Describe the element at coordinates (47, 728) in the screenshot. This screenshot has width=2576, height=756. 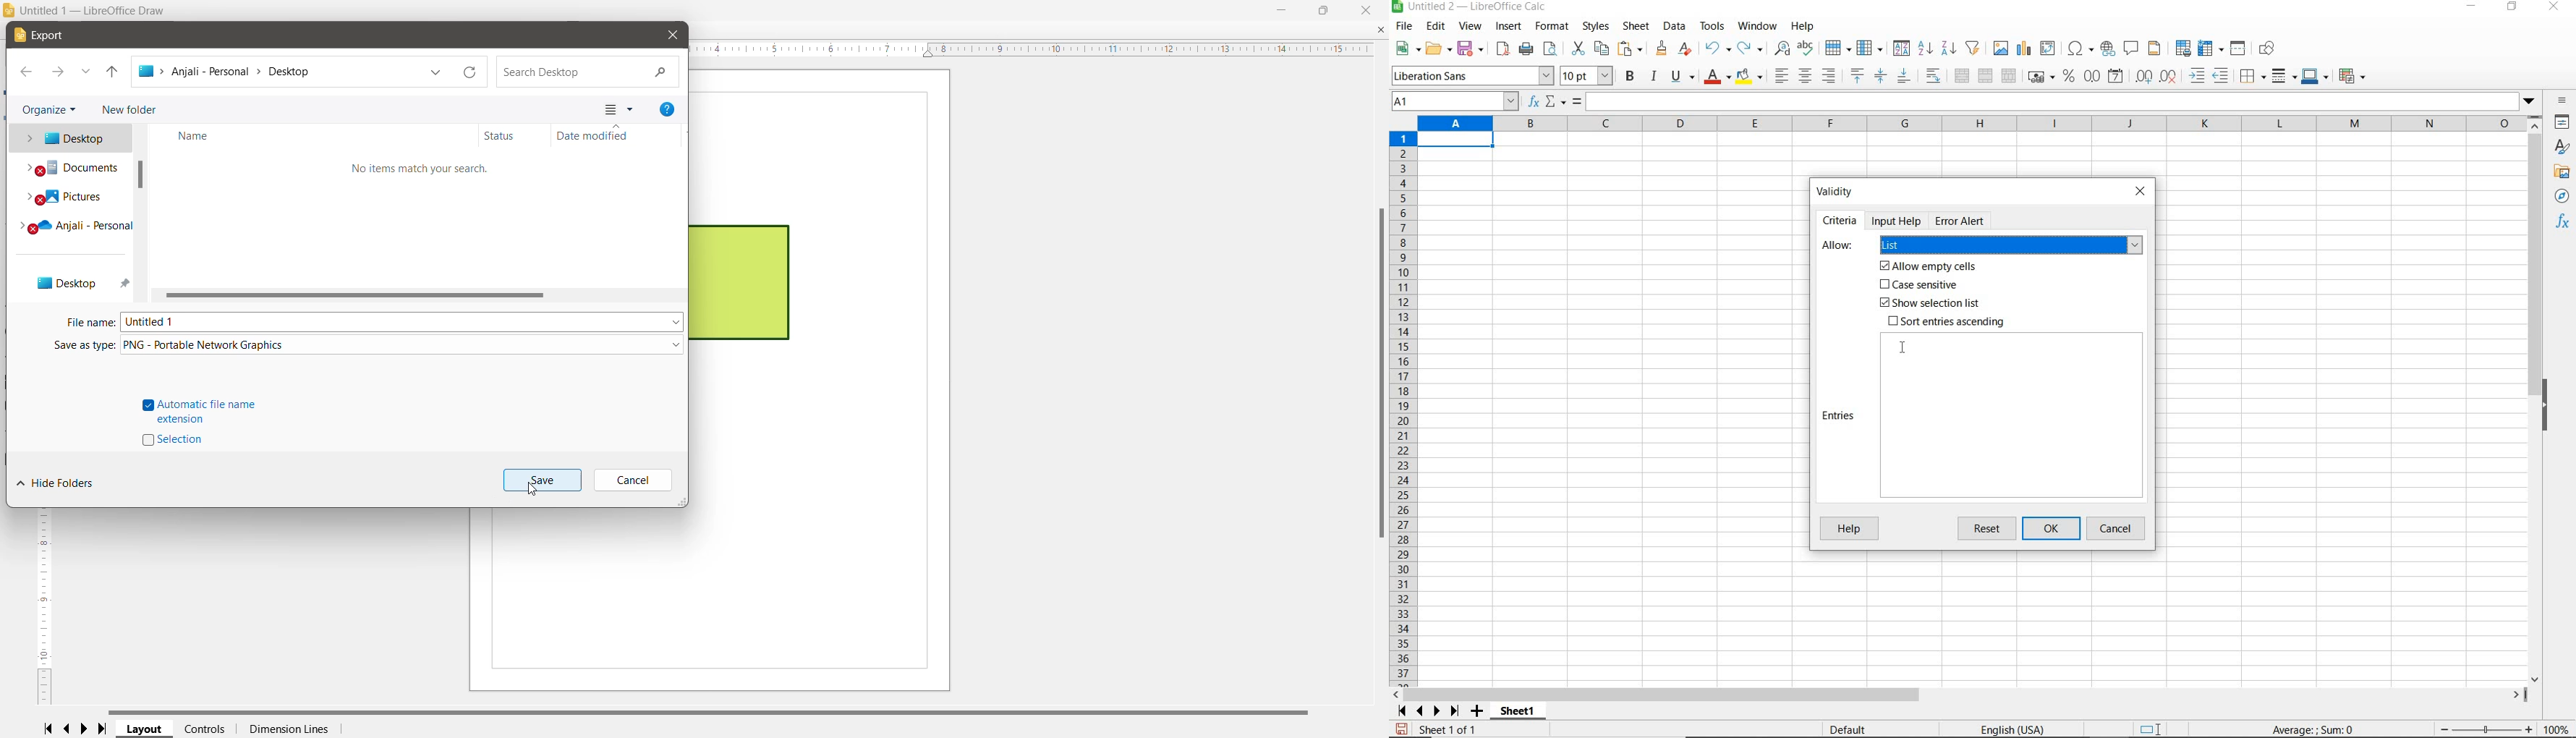
I see `Scroll to first page` at that location.